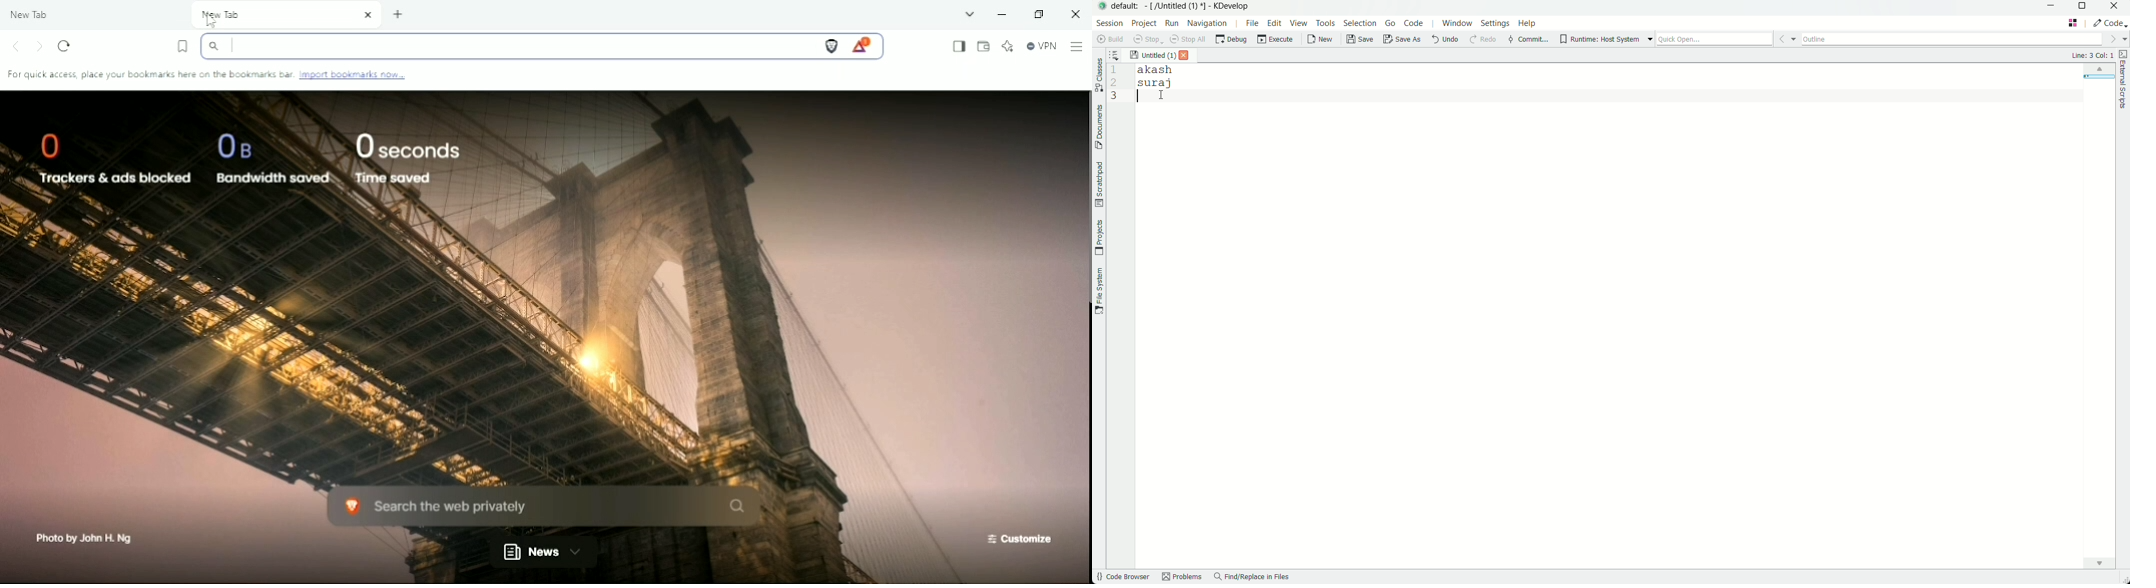  Describe the element at coordinates (94, 14) in the screenshot. I see `New Tab` at that location.